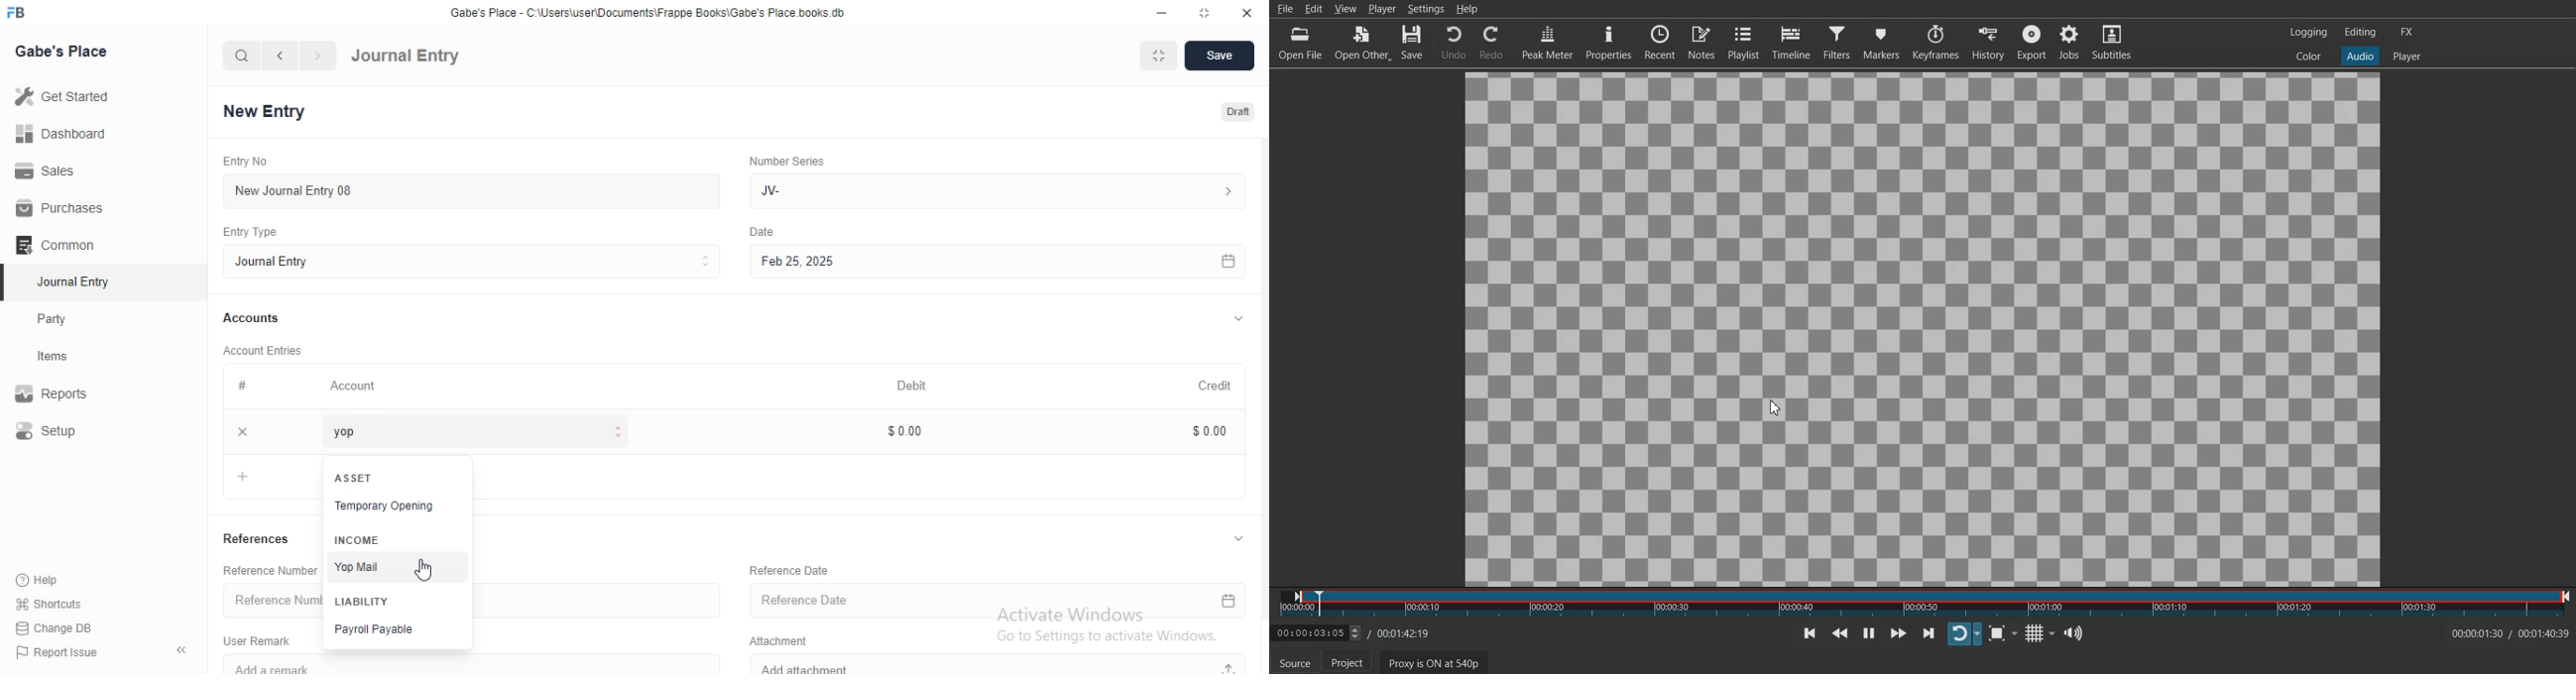 The image size is (2576, 700). Describe the element at coordinates (66, 393) in the screenshot. I see `Report` at that location.